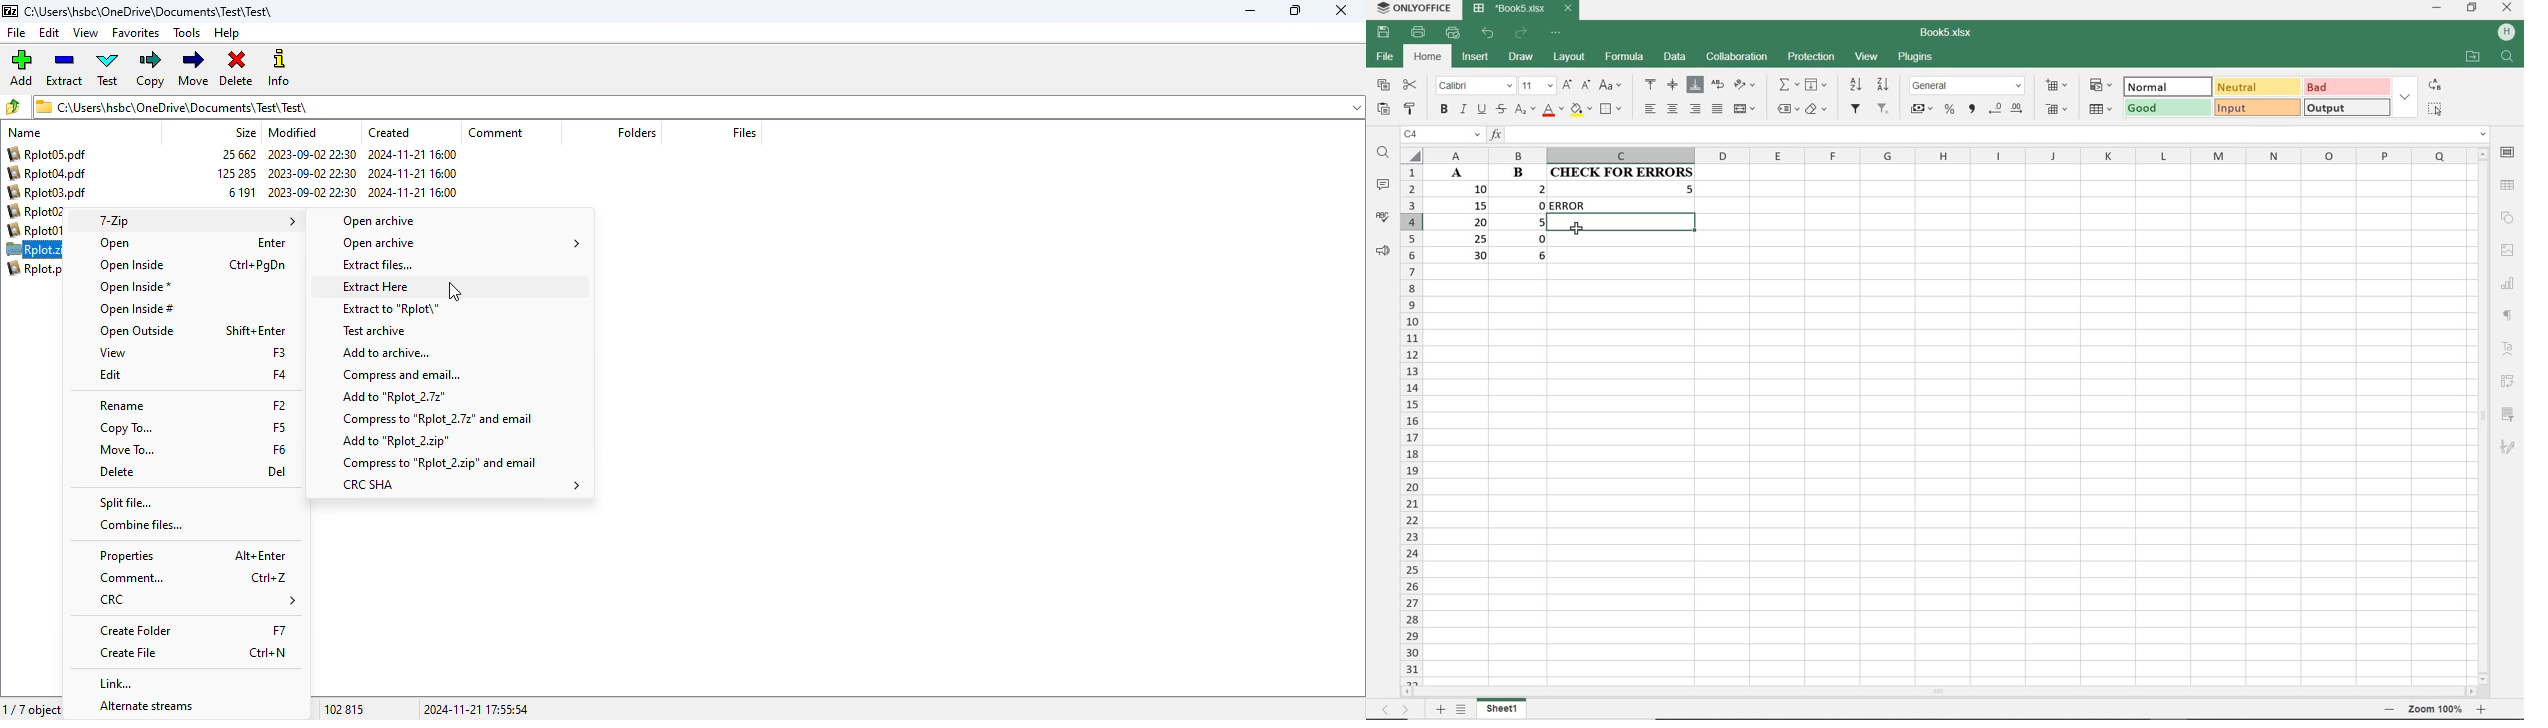  What do you see at coordinates (110, 375) in the screenshot?
I see `edit` at bounding box center [110, 375].